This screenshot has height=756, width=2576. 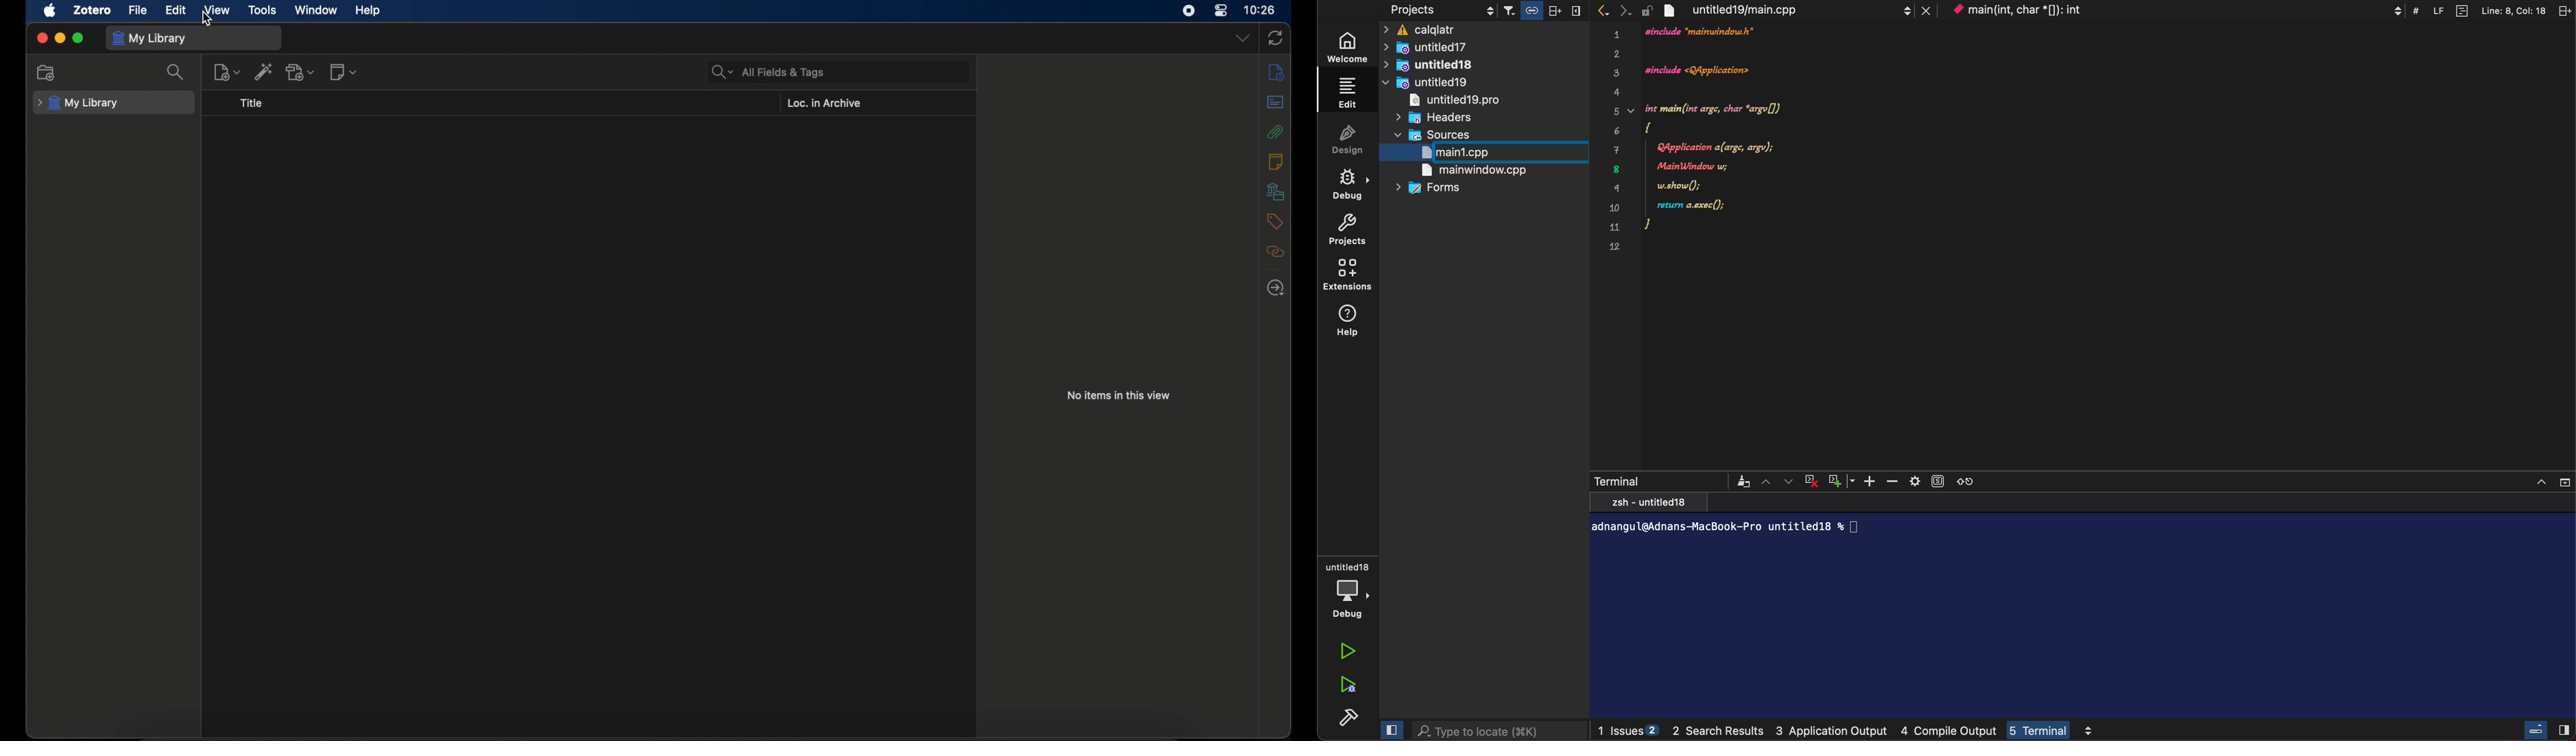 I want to click on sources, so click(x=1450, y=136).